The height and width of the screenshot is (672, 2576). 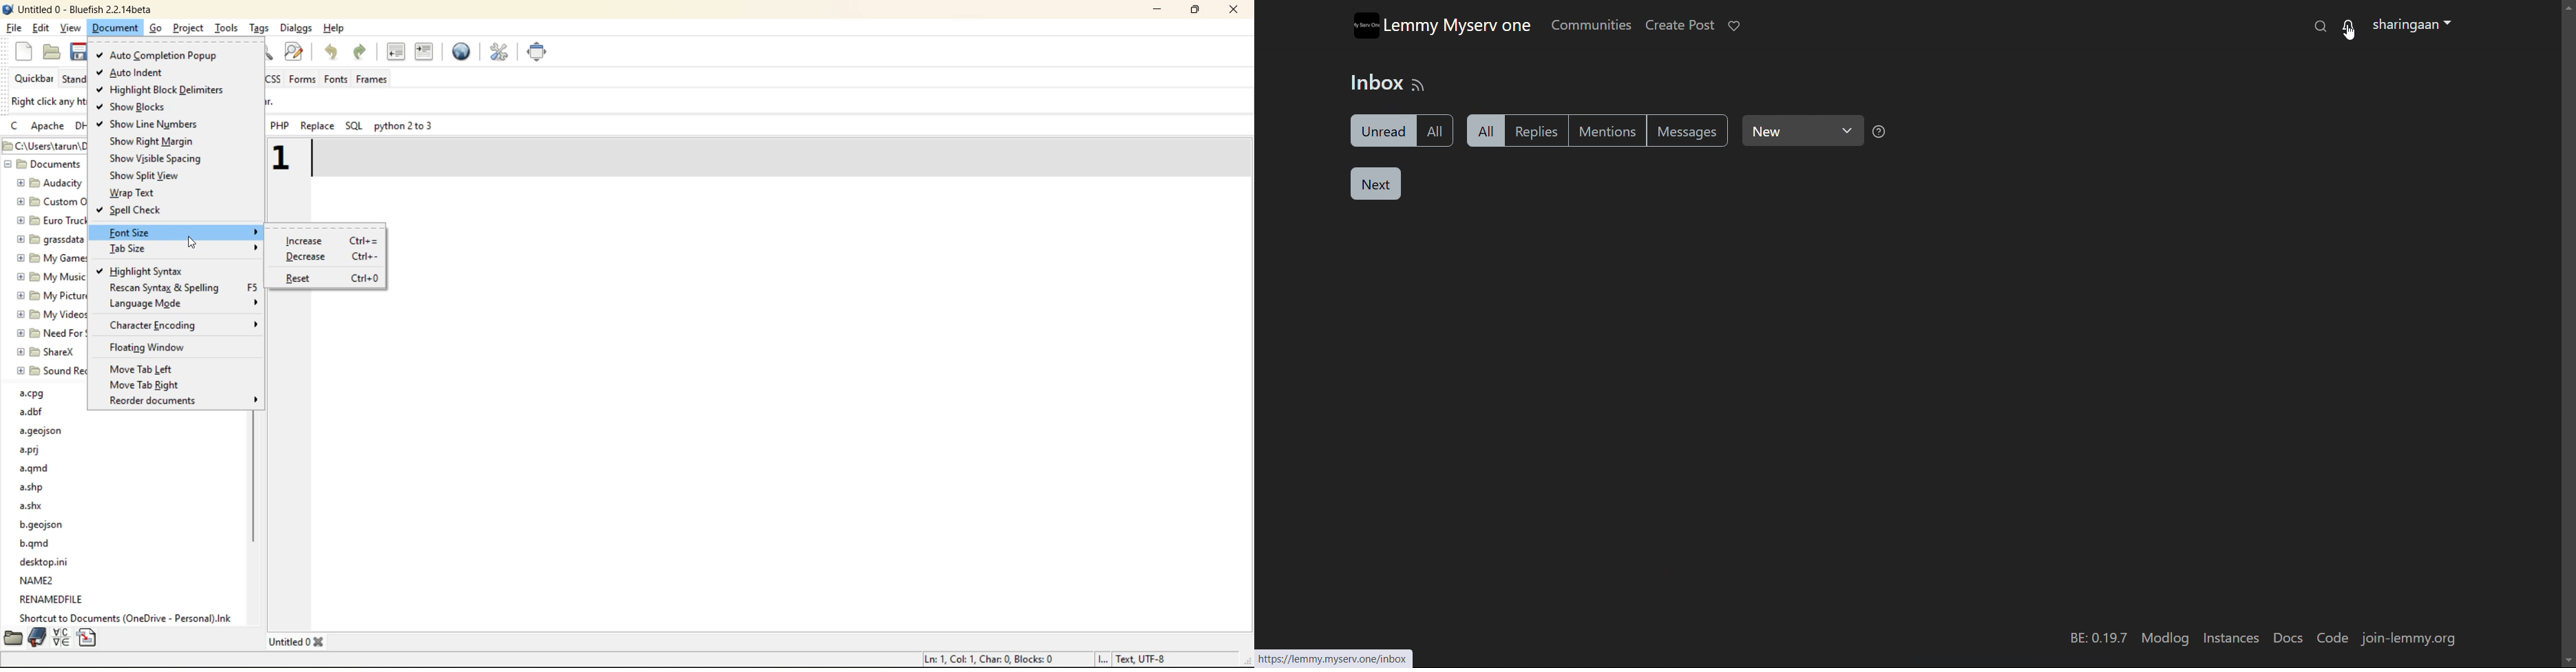 What do you see at coordinates (134, 73) in the screenshot?
I see `auto indent` at bounding box center [134, 73].